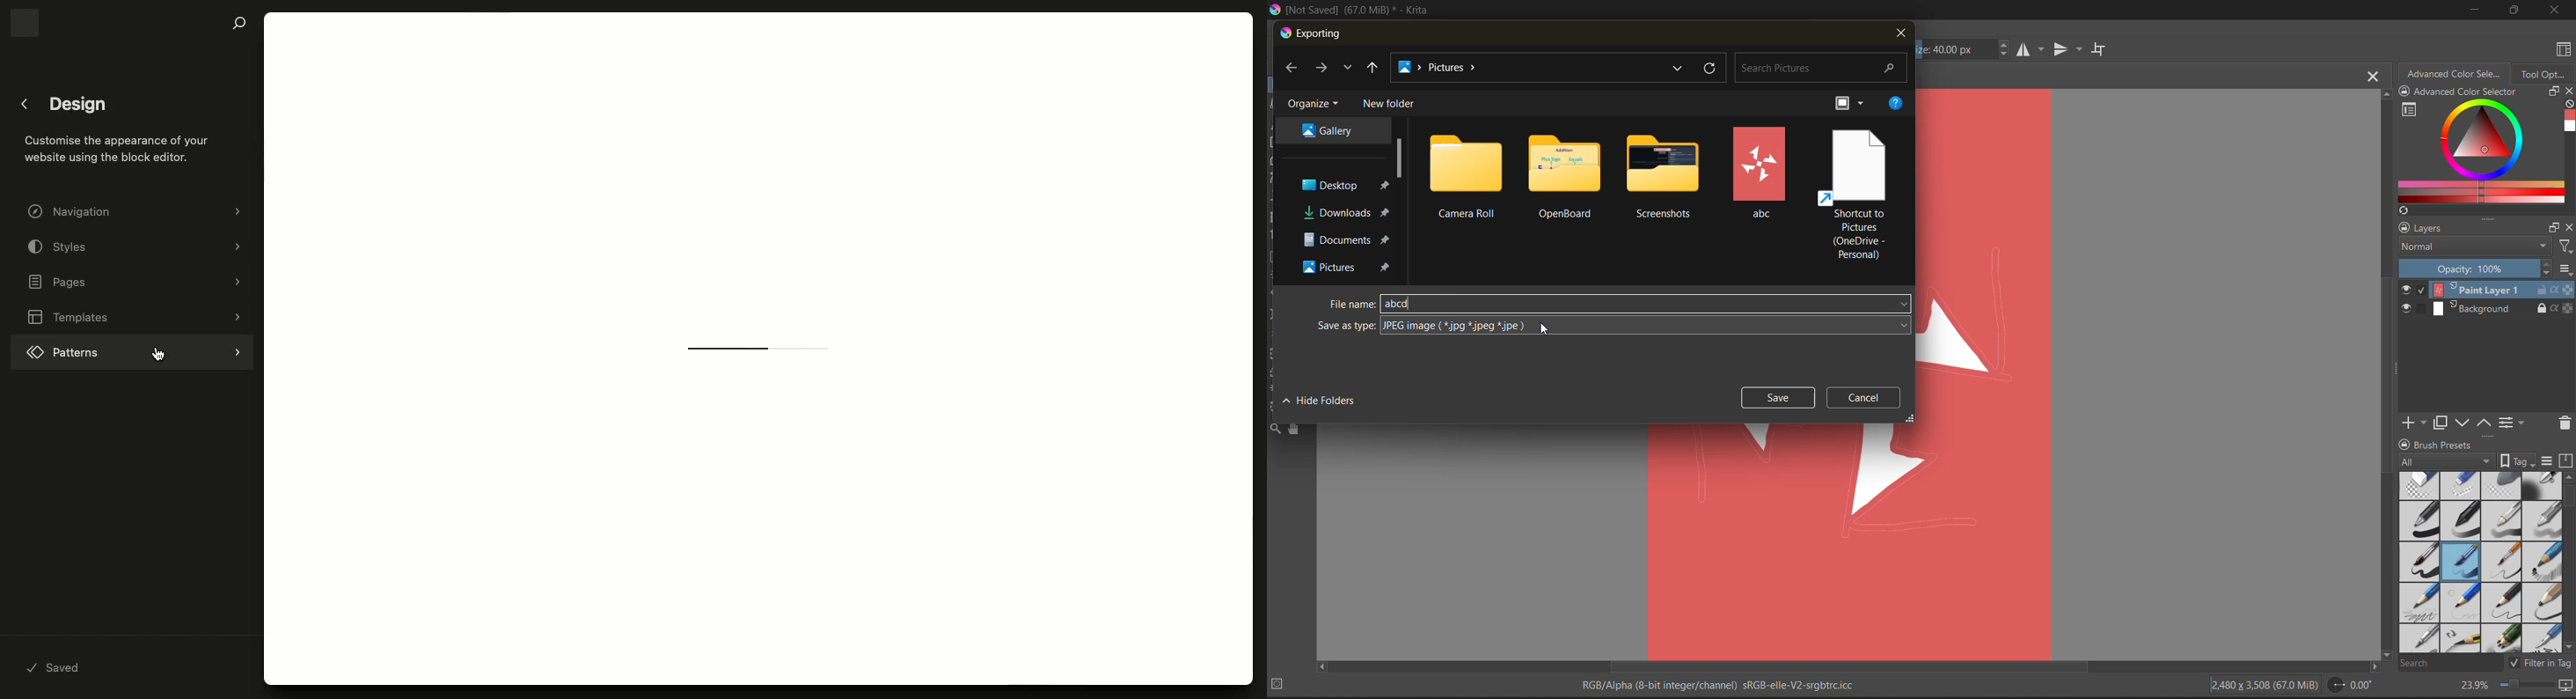 This screenshot has width=2576, height=700. What do you see at coordinates (2069, 49) in the screenshot?
I see `vertical mirror tool` at bounding box center [2069, 49].